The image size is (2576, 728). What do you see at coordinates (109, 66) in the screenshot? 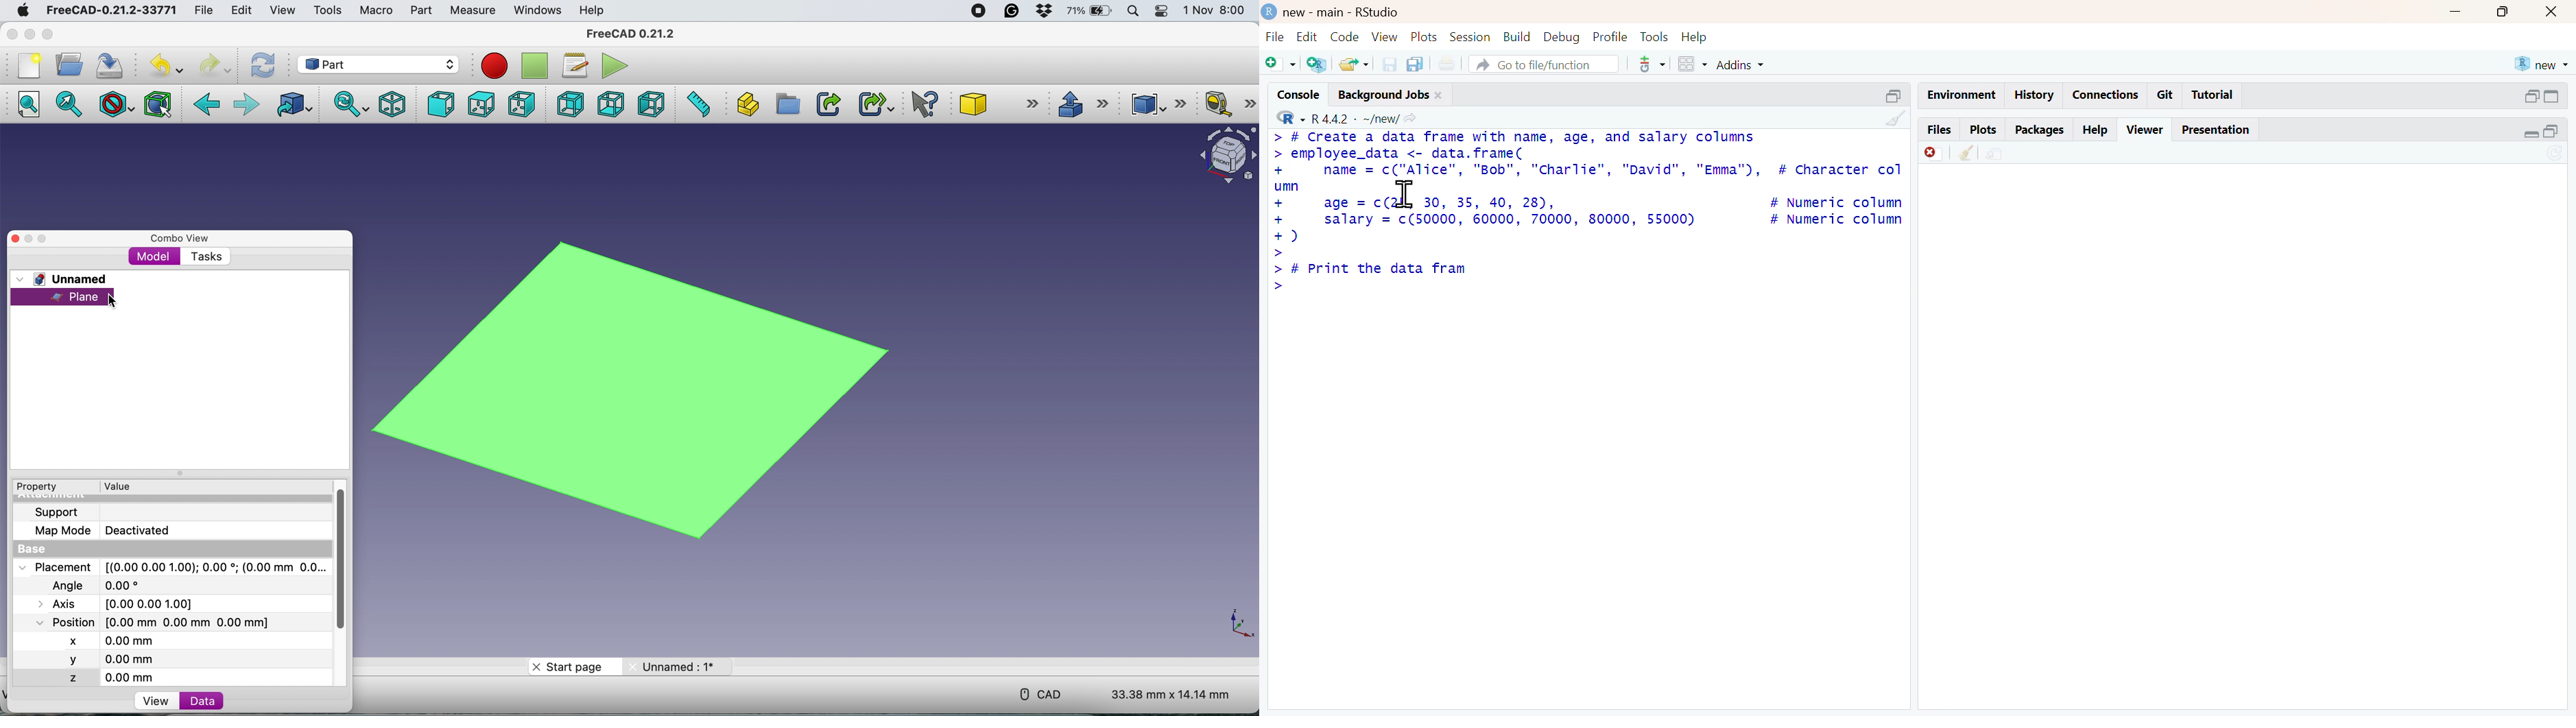
I see `save` at bounding box center [109, 66].